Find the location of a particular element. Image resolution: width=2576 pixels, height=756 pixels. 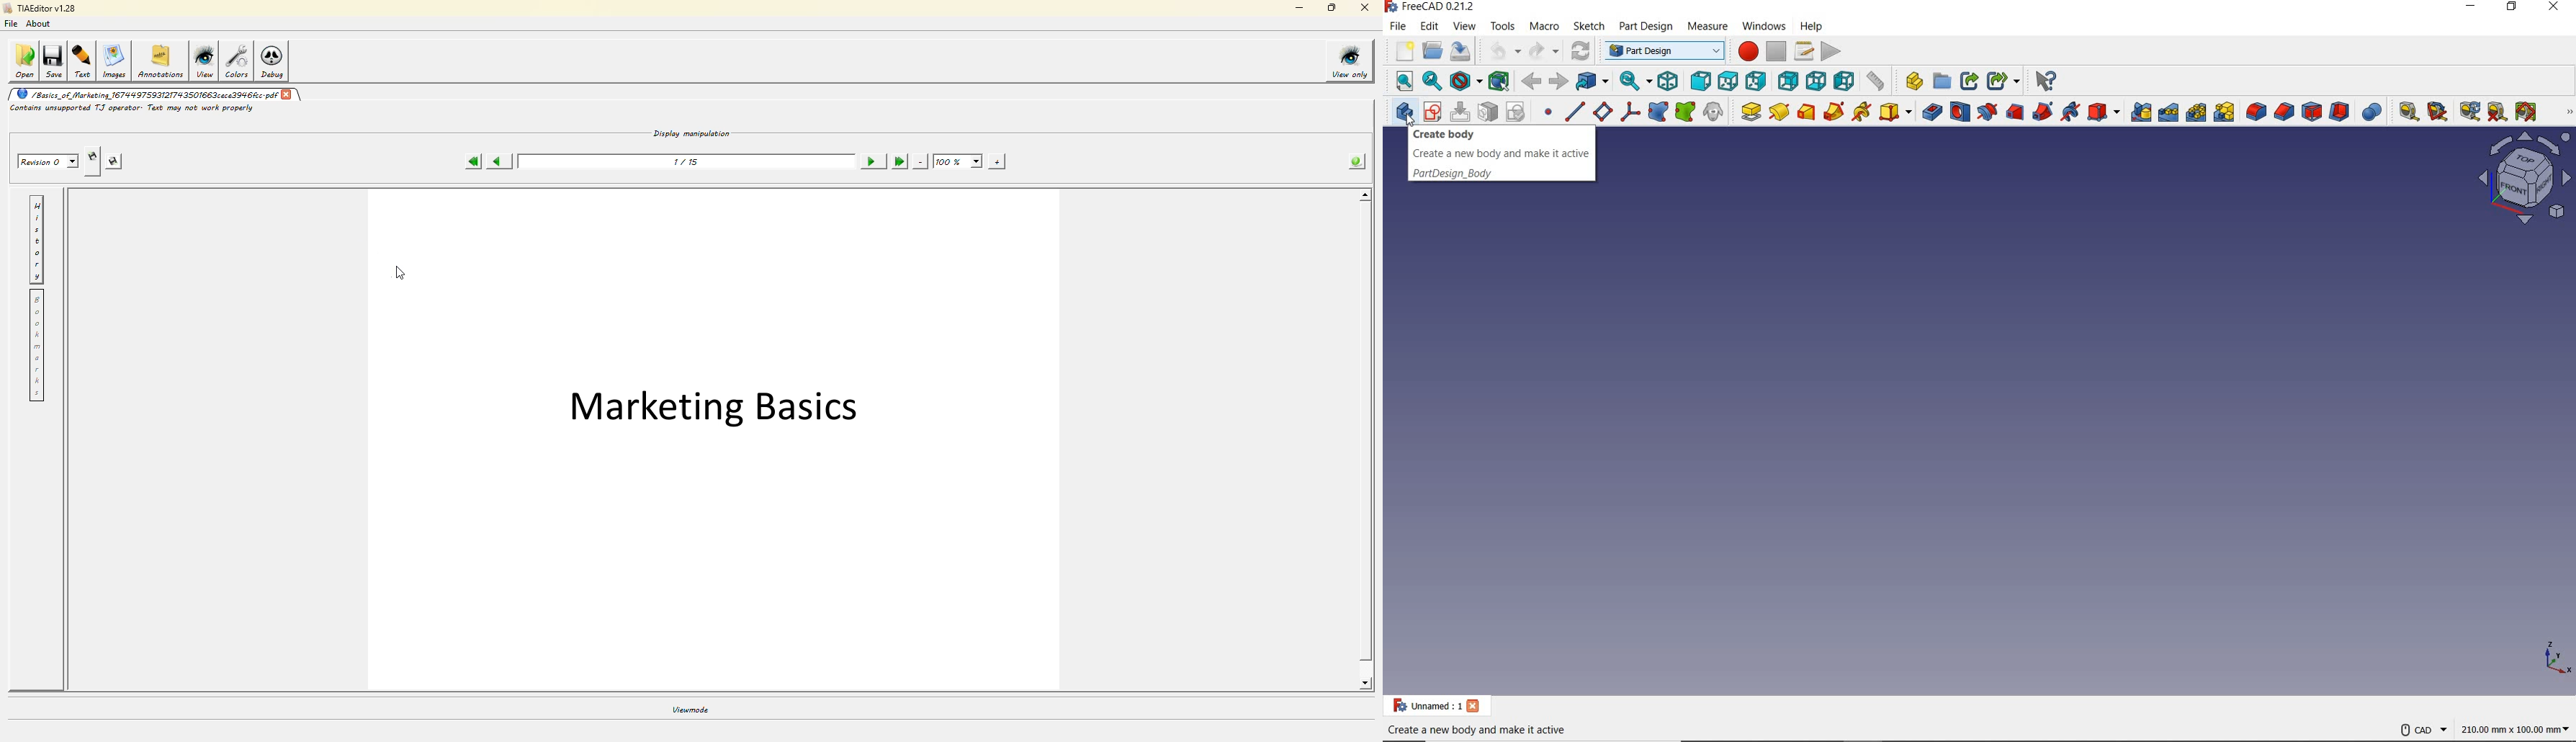

execute macro is located at coordinates (1832, 52).